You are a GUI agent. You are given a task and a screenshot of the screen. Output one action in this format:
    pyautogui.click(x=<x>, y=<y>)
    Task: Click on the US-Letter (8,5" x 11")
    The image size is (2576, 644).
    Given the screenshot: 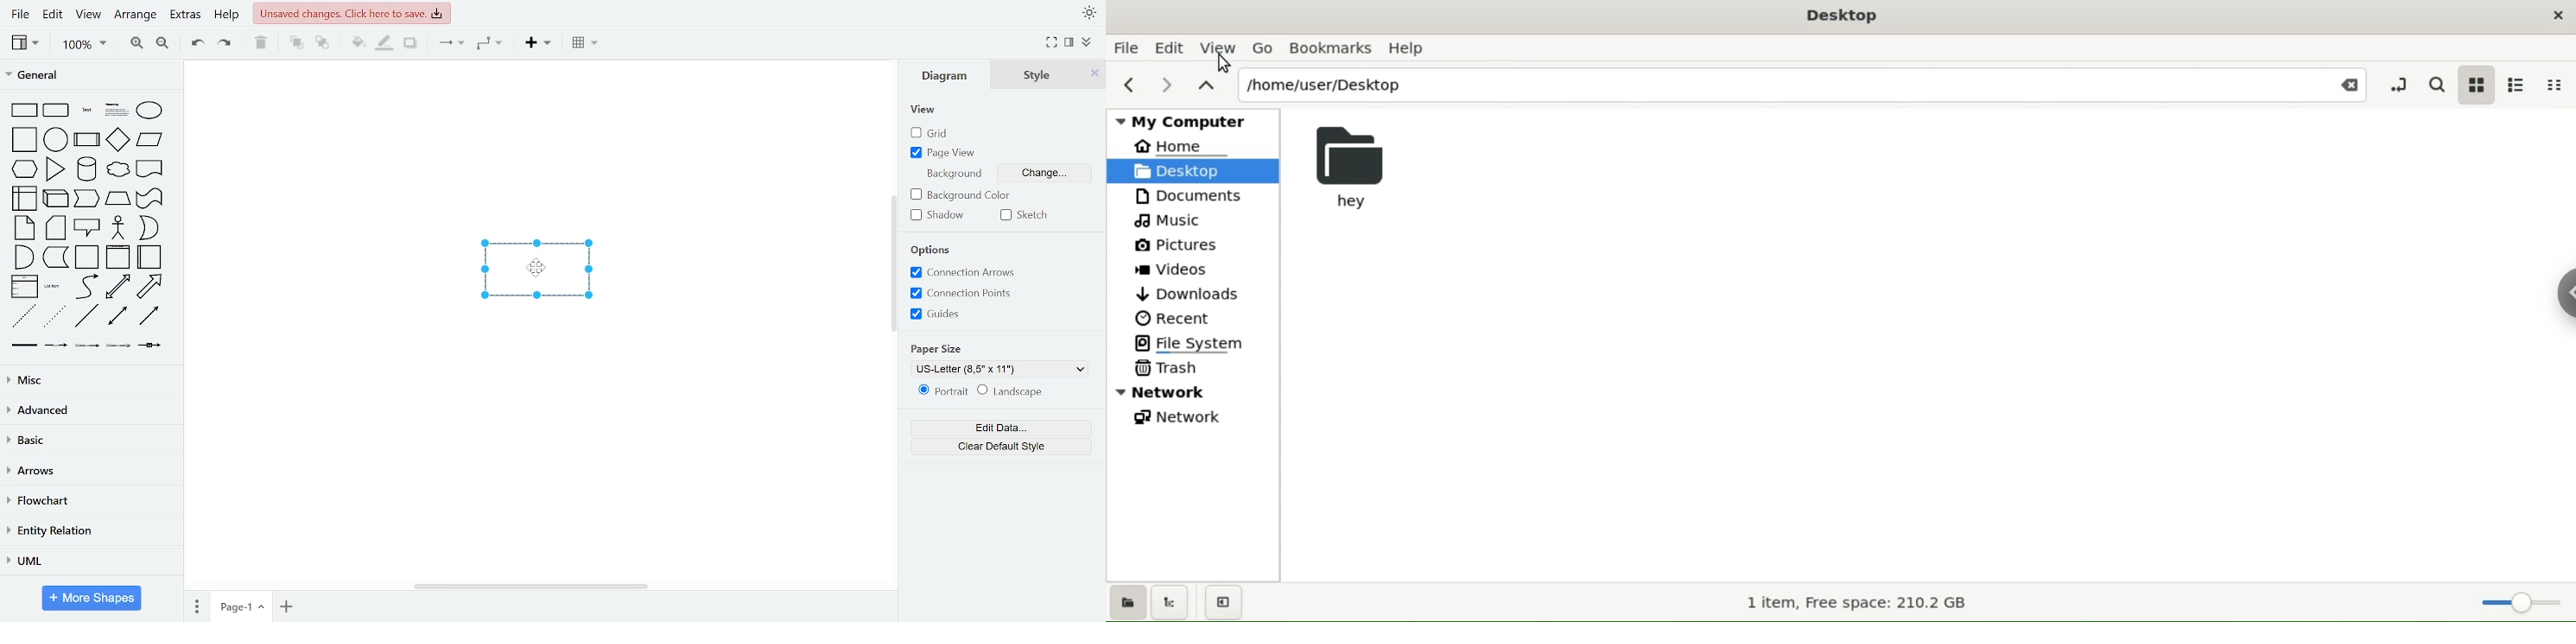 What is the action you would take?
    pyautogui.click(x=1001, y=369)
    